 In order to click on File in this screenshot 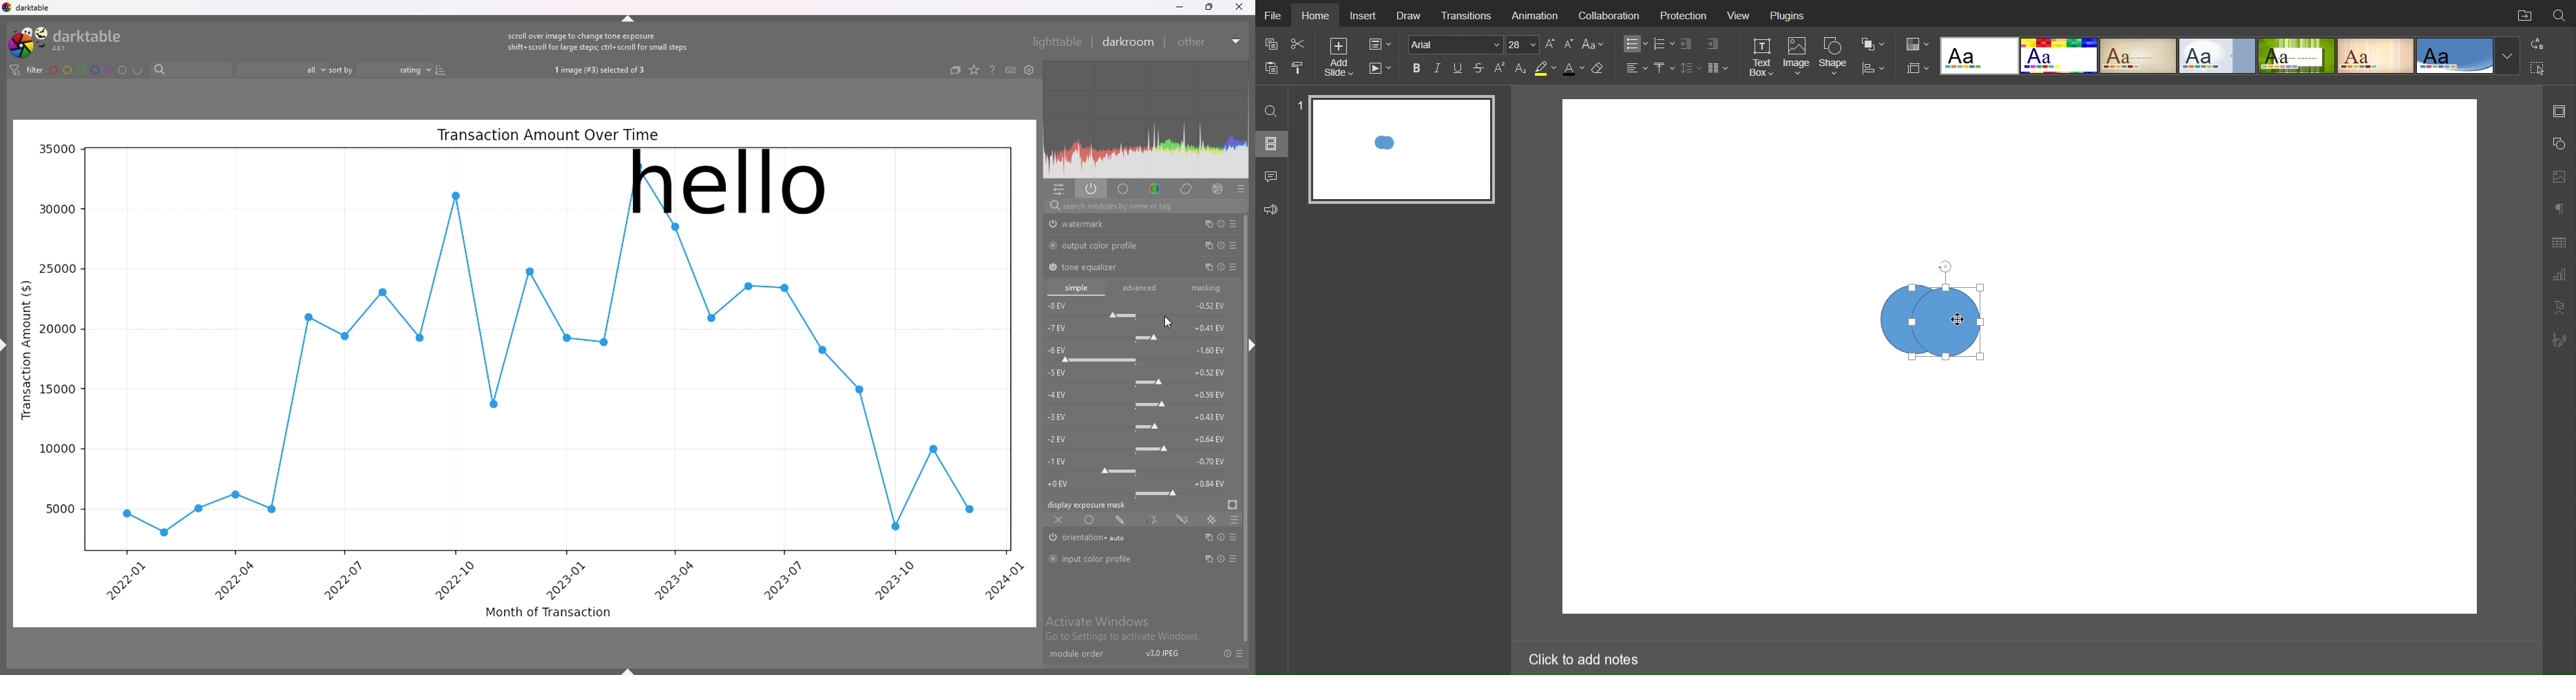, I will do `click(1273, 14)`.